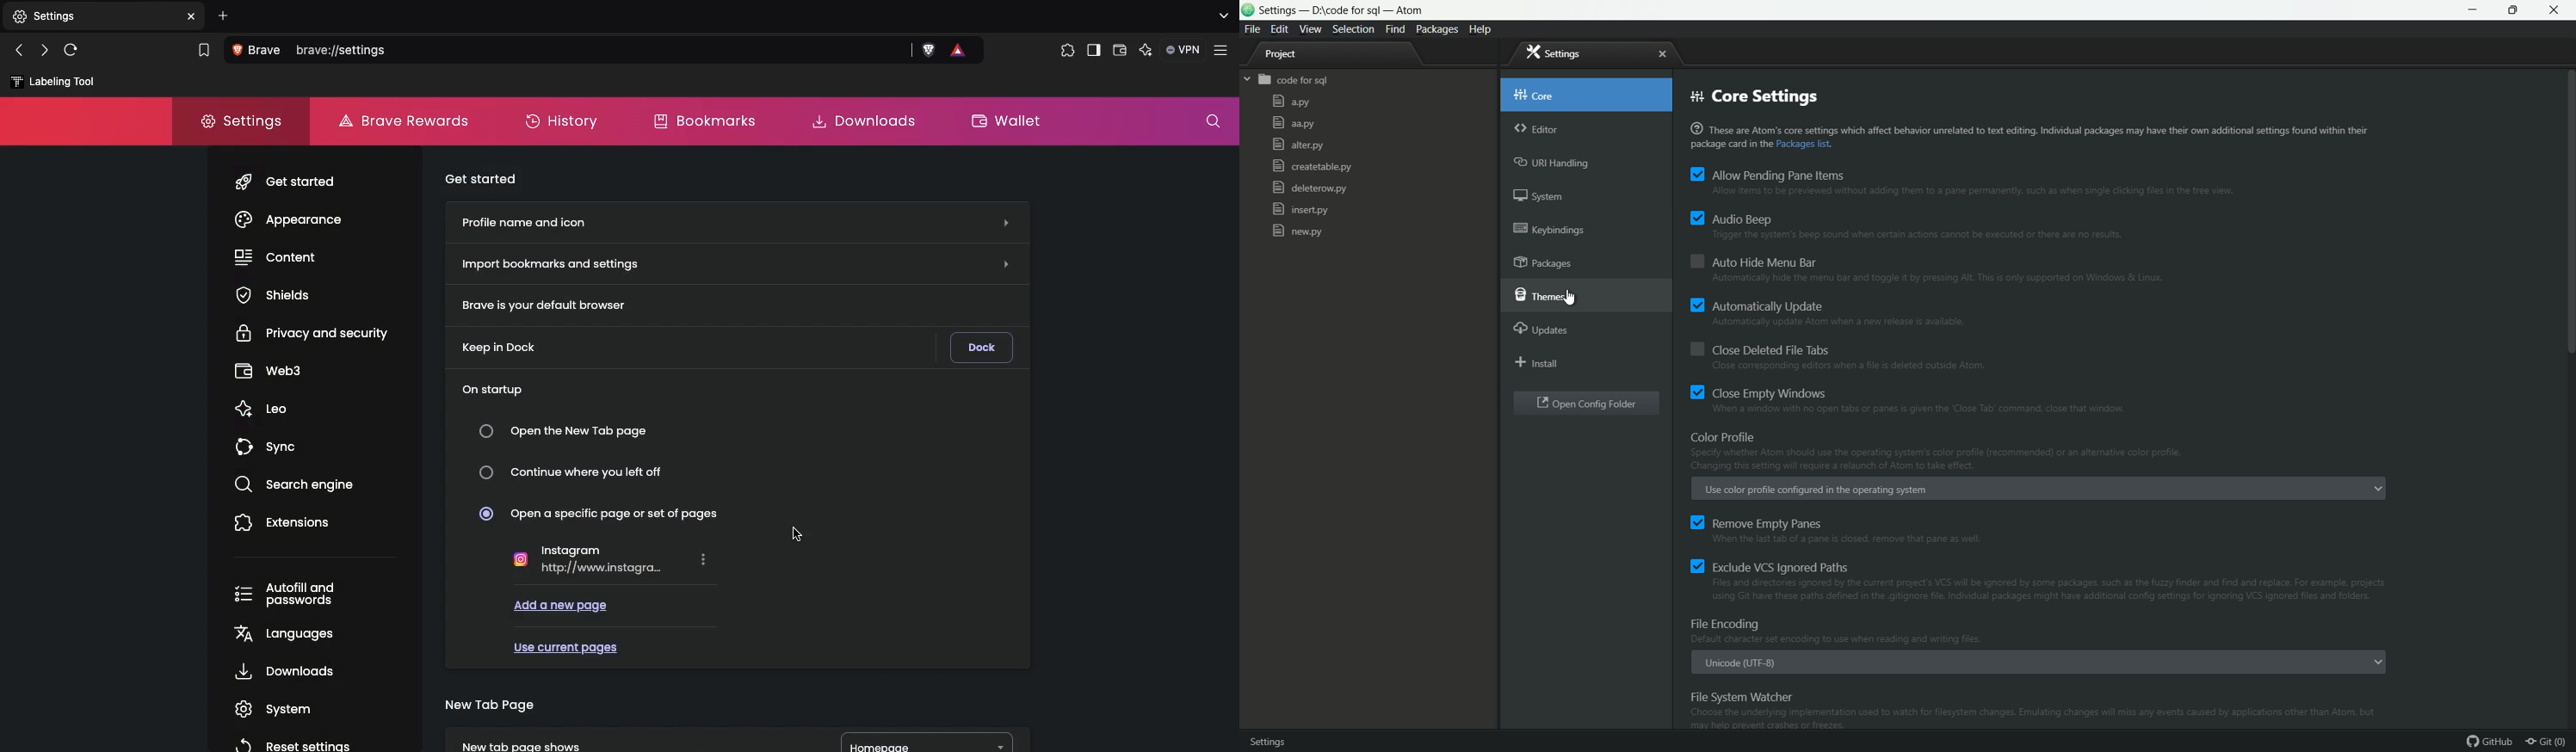  I want to click on uri handing, so click(1553, 164).